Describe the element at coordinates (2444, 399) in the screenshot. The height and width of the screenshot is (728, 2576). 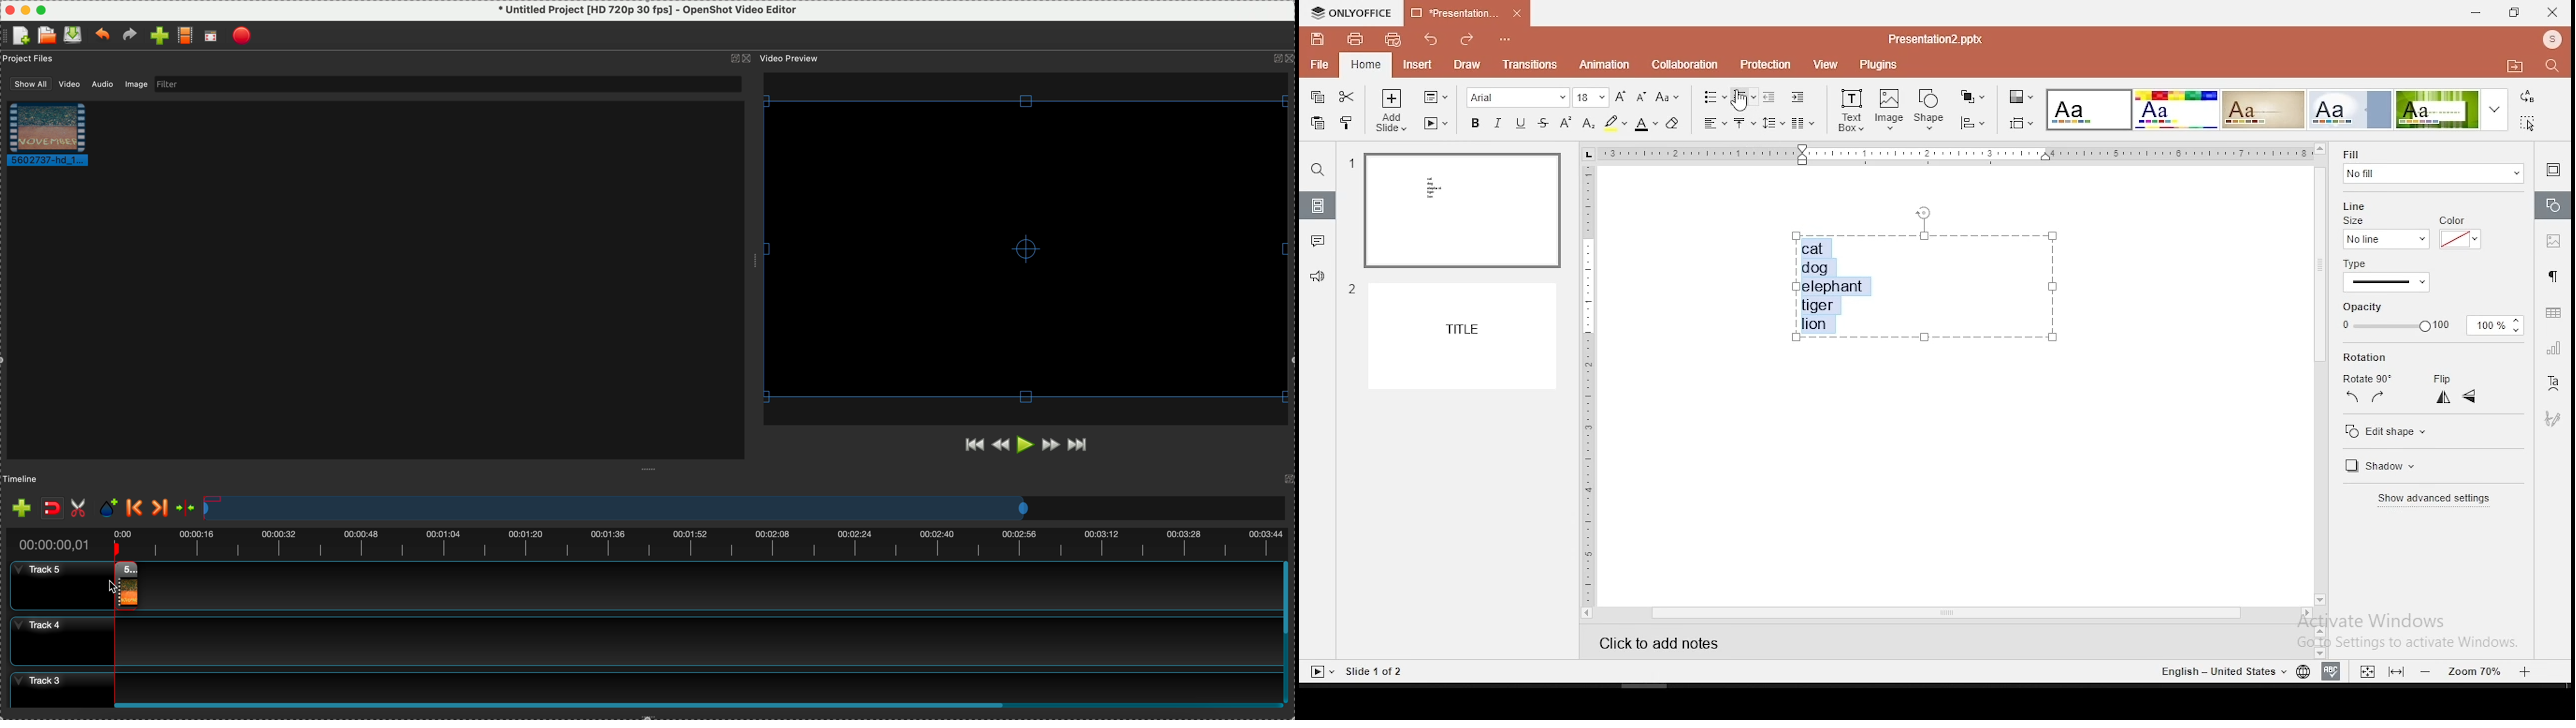
I see `vertical` at that location.